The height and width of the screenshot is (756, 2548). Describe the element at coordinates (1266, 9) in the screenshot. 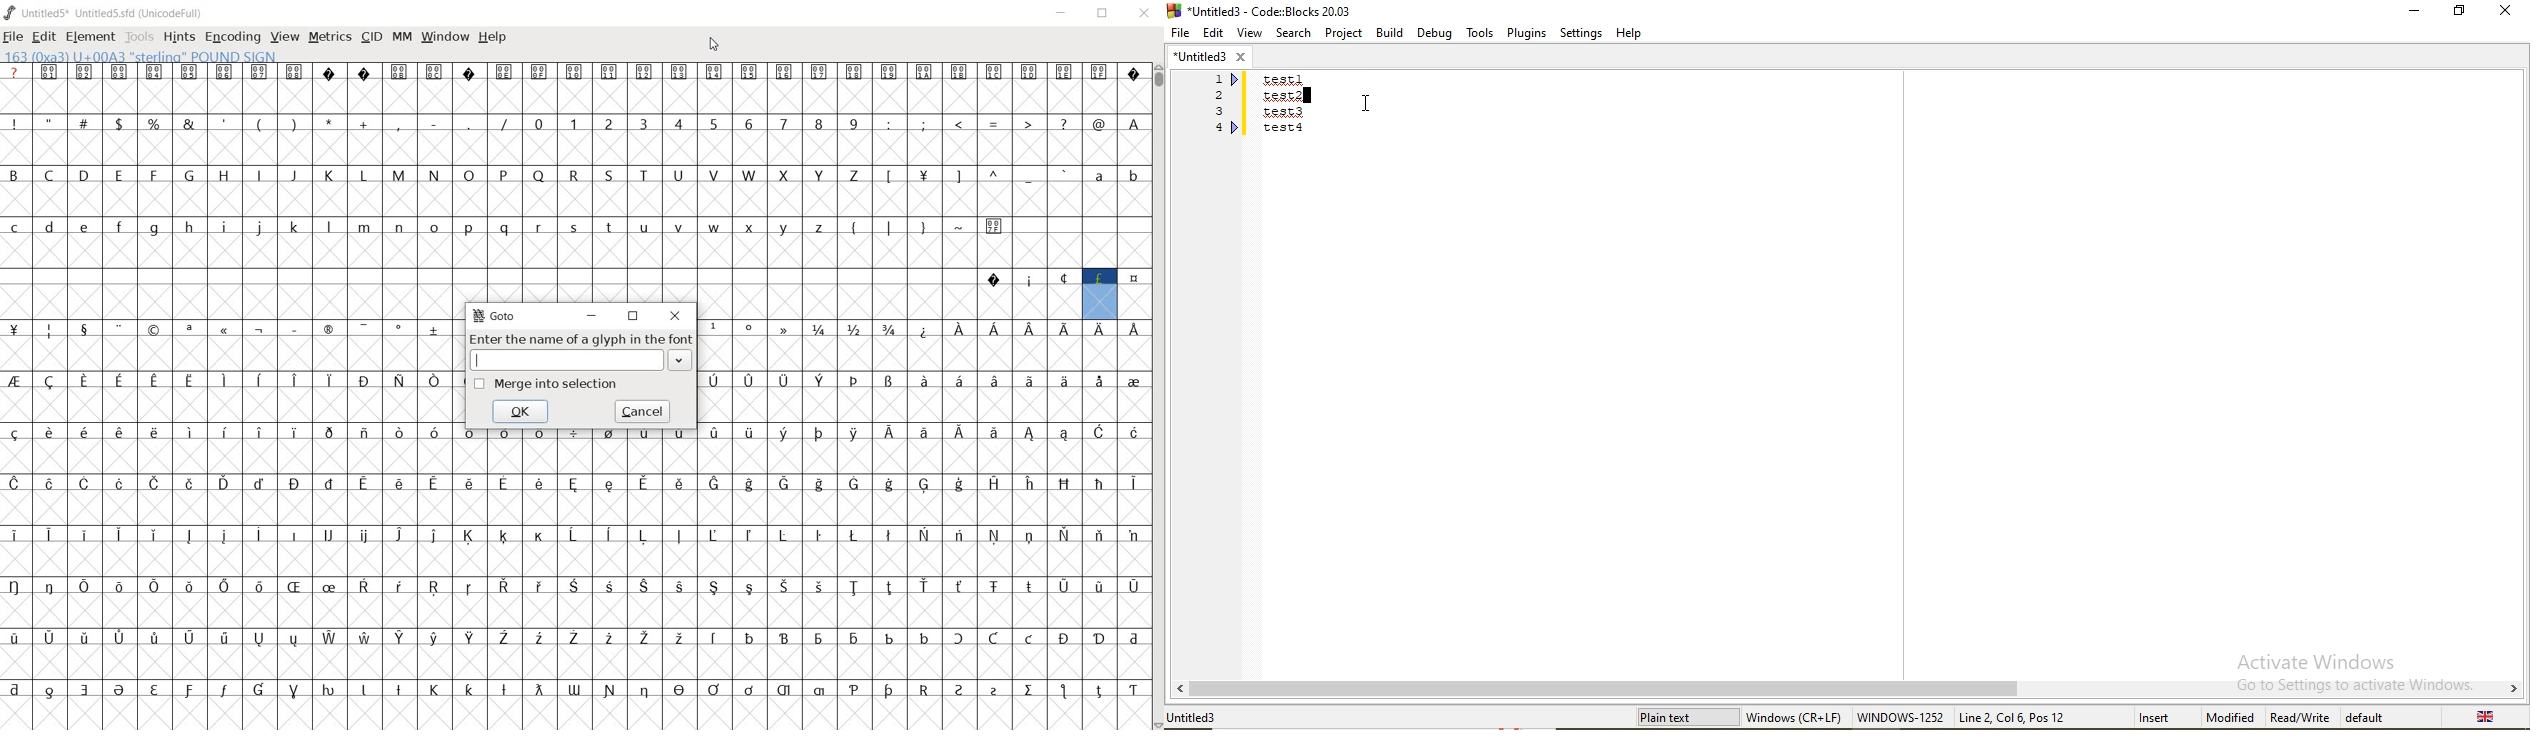

I see `logo` at that location.